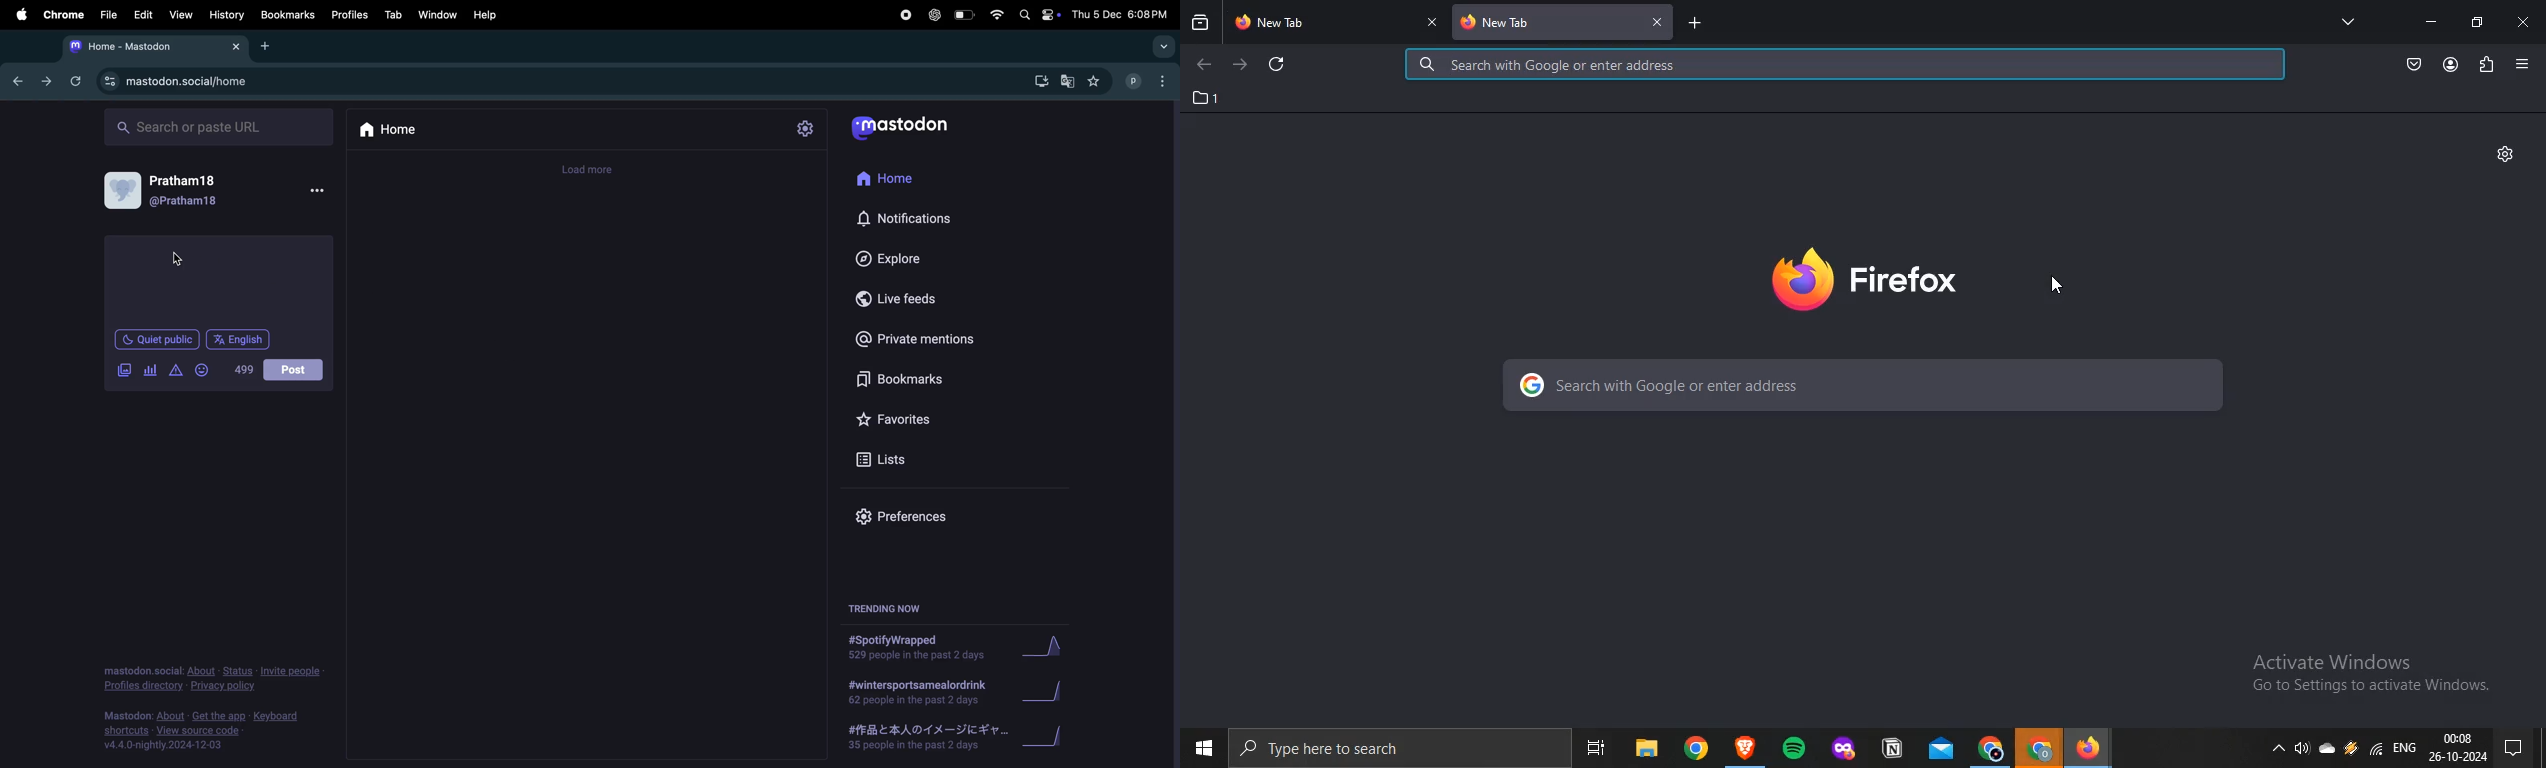  What do you see at coordinates (899, 459) in the screenshot?
I see `lists` at bounding box center [899, 459].